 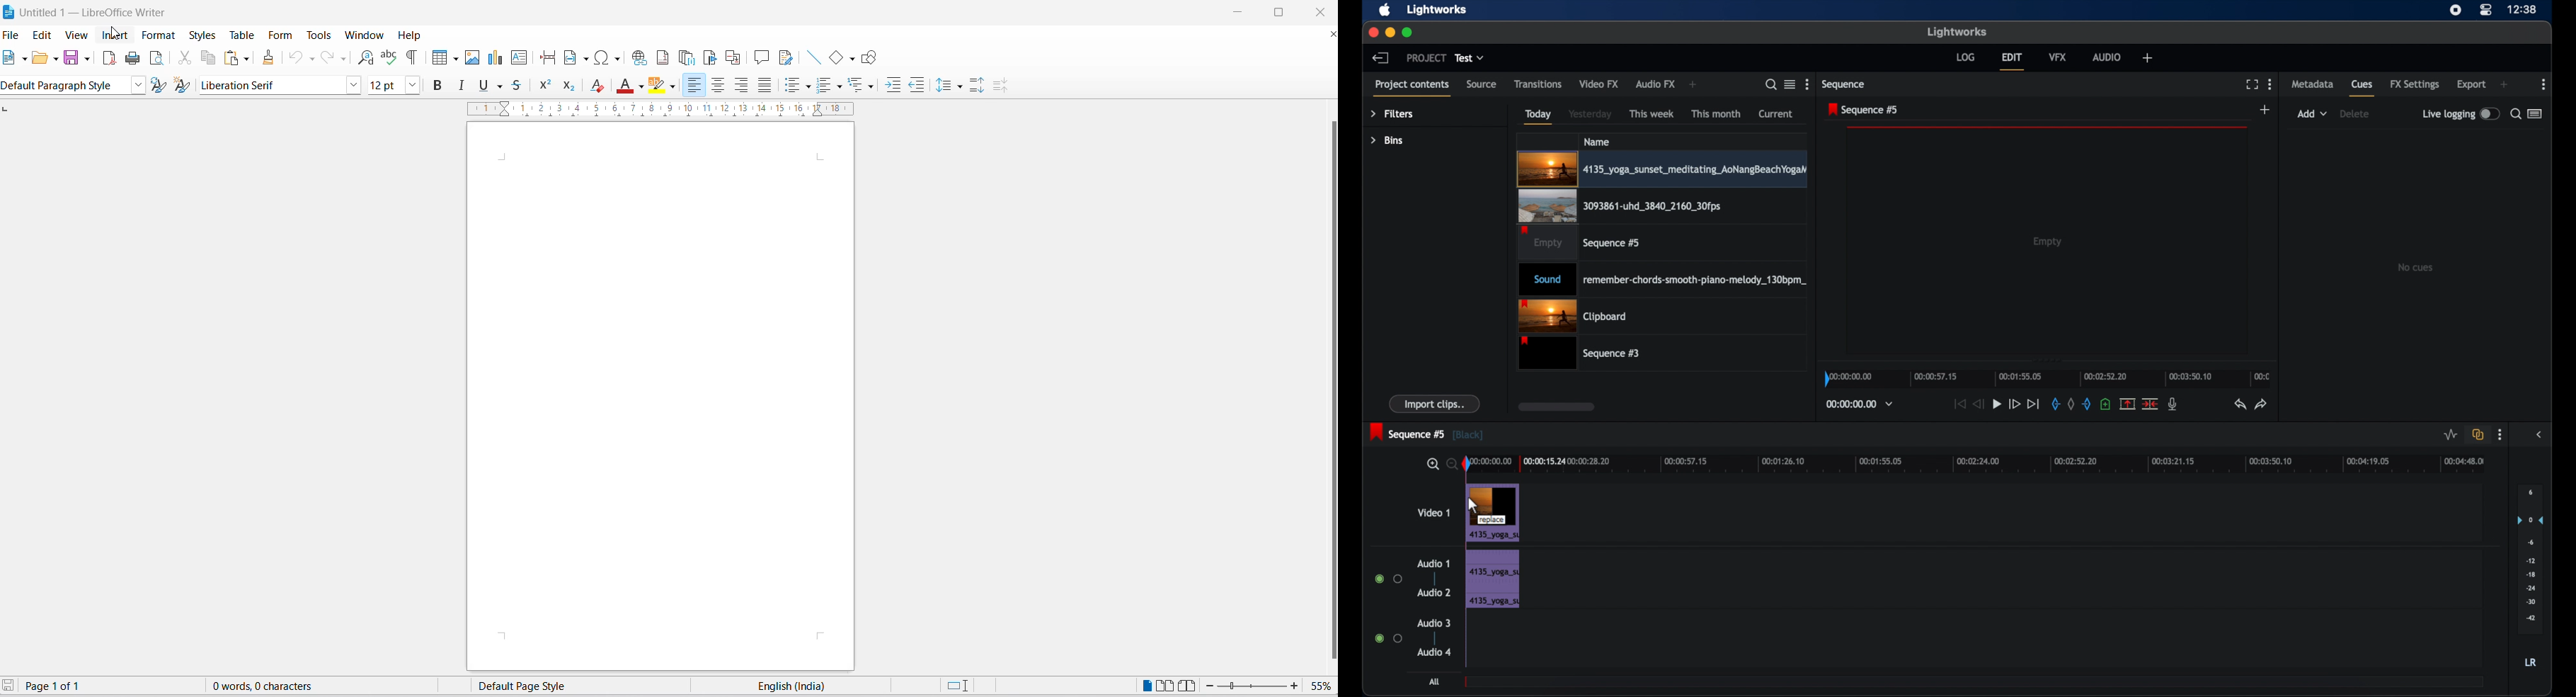 What do you see at coordinates (24, 58) in the screenshot?
I see `new file options` at bounding box center [24, 58].